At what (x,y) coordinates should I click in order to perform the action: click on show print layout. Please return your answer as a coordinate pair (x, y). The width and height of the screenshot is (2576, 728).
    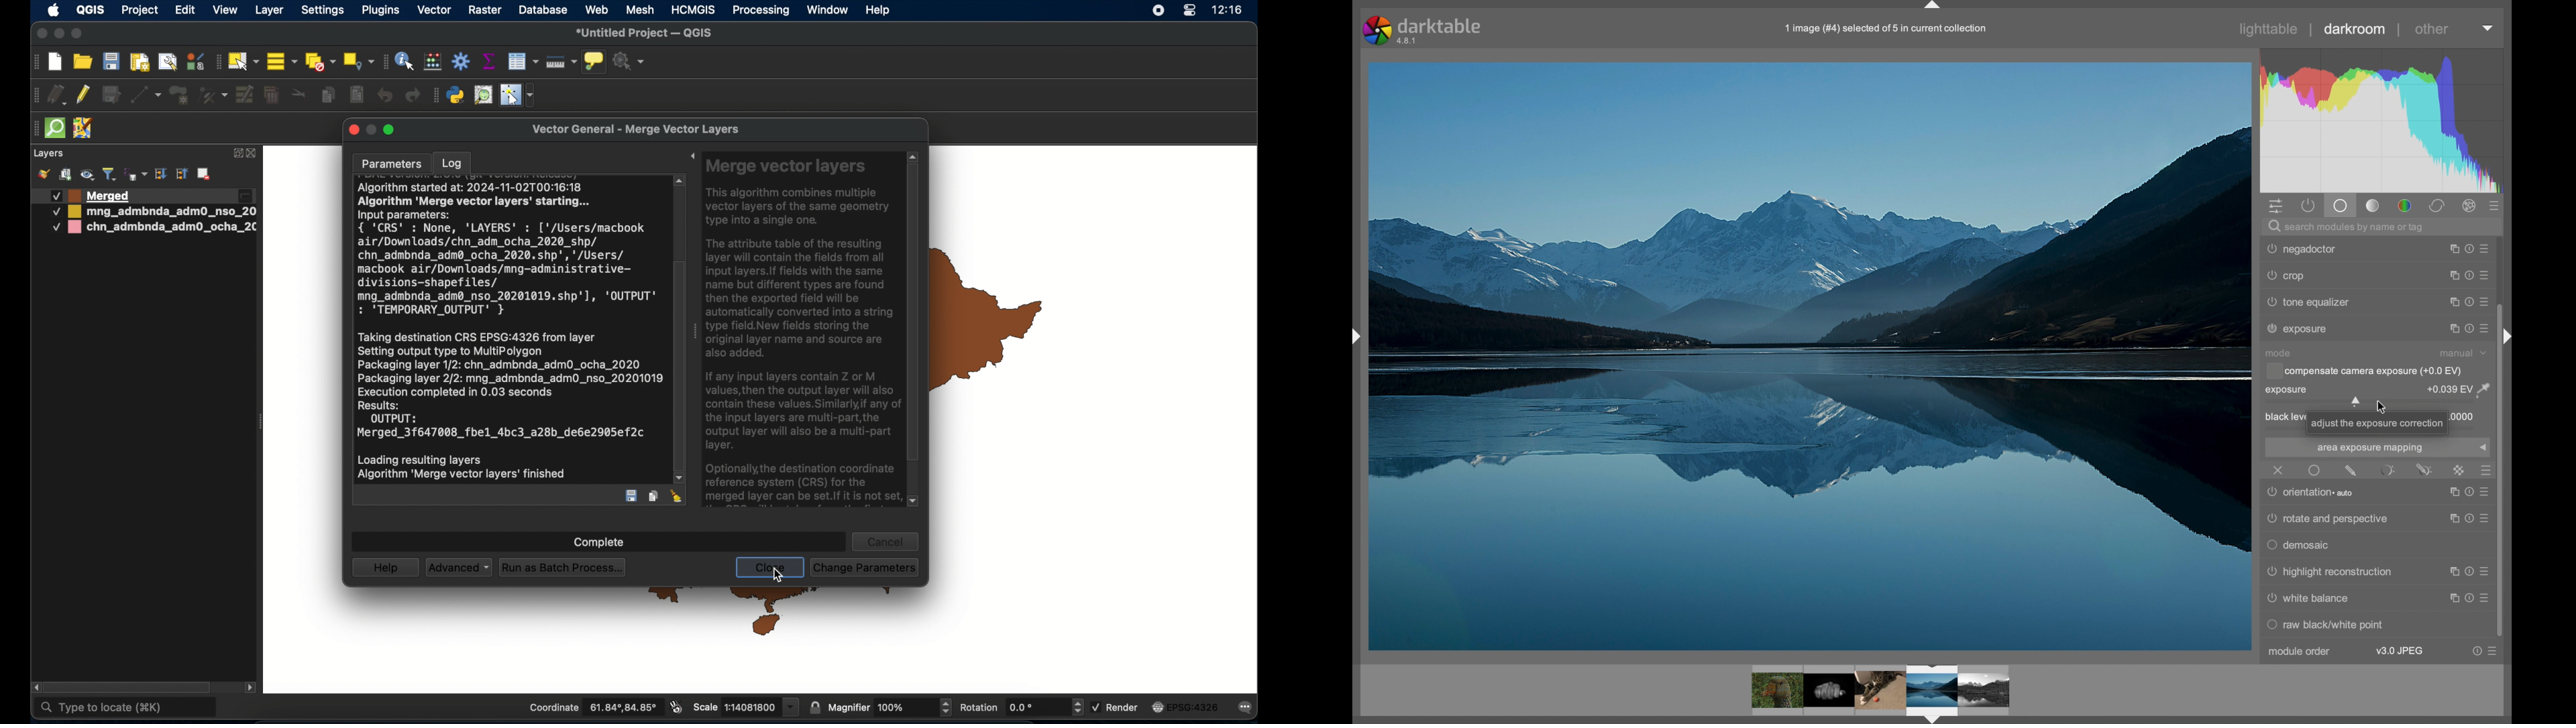
    Looking at the image, I should click on (138, 62).